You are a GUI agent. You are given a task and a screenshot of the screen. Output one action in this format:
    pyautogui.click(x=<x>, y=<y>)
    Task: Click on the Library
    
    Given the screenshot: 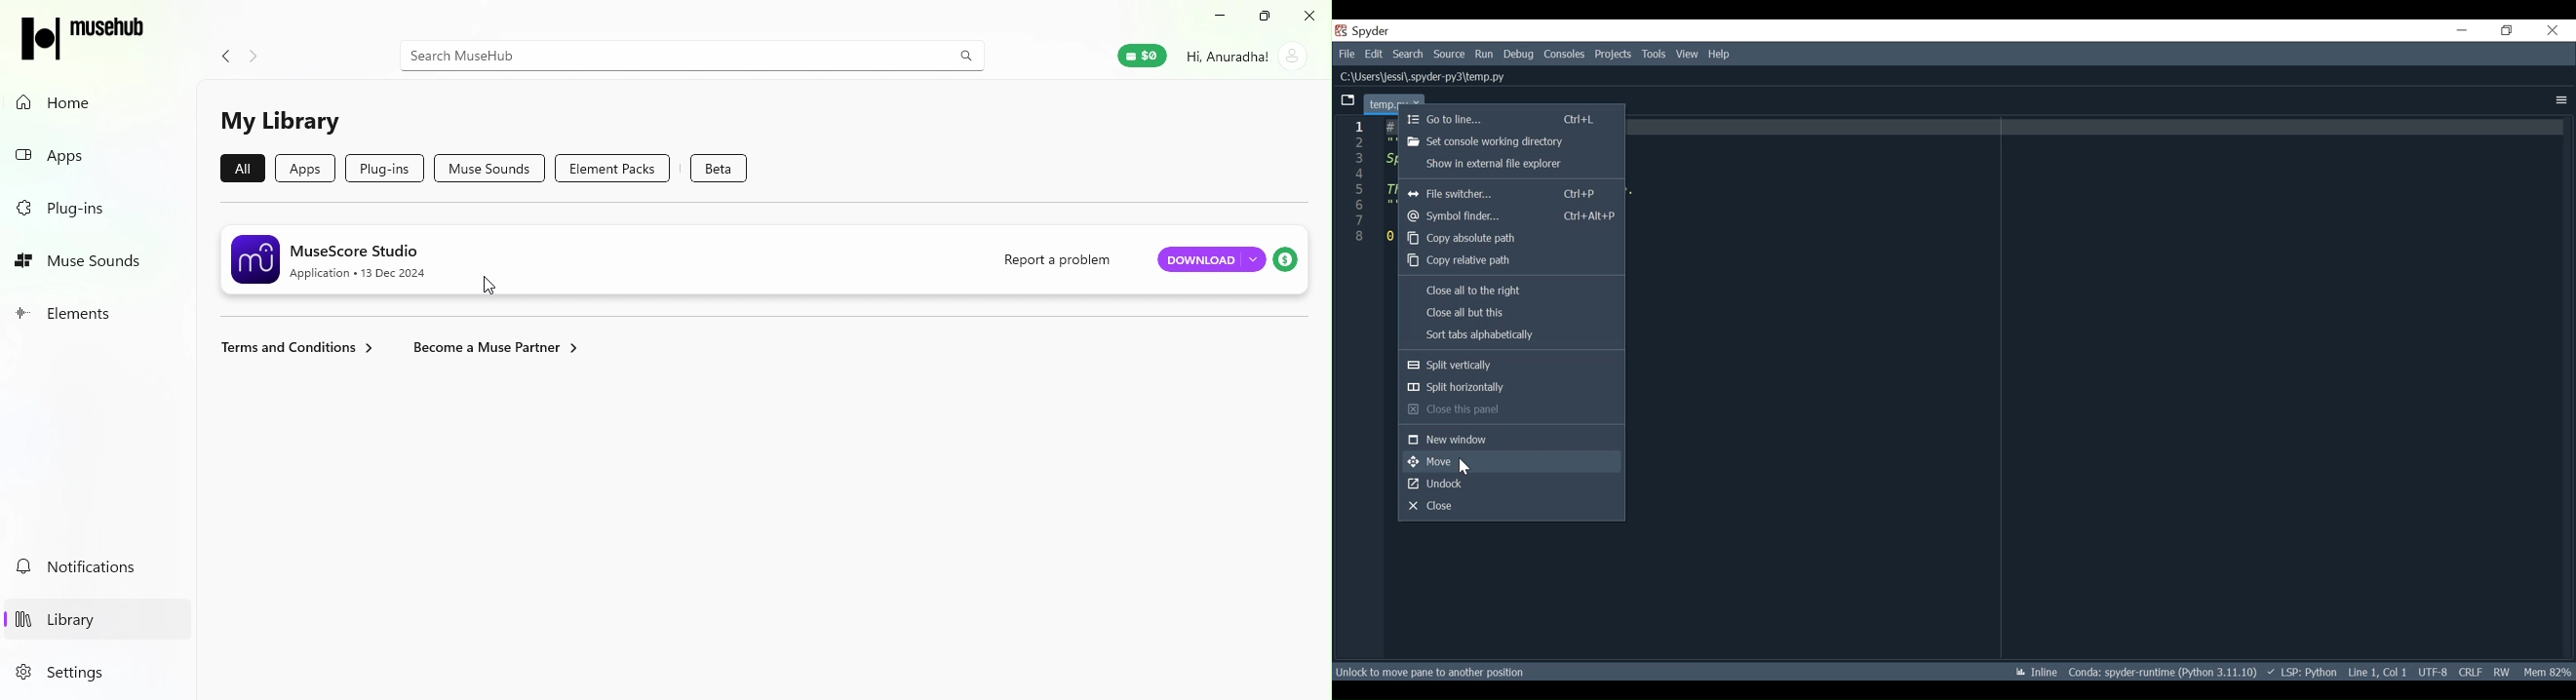 What is the action you would take?
    pyautogui.click(x=88, y=615)
    